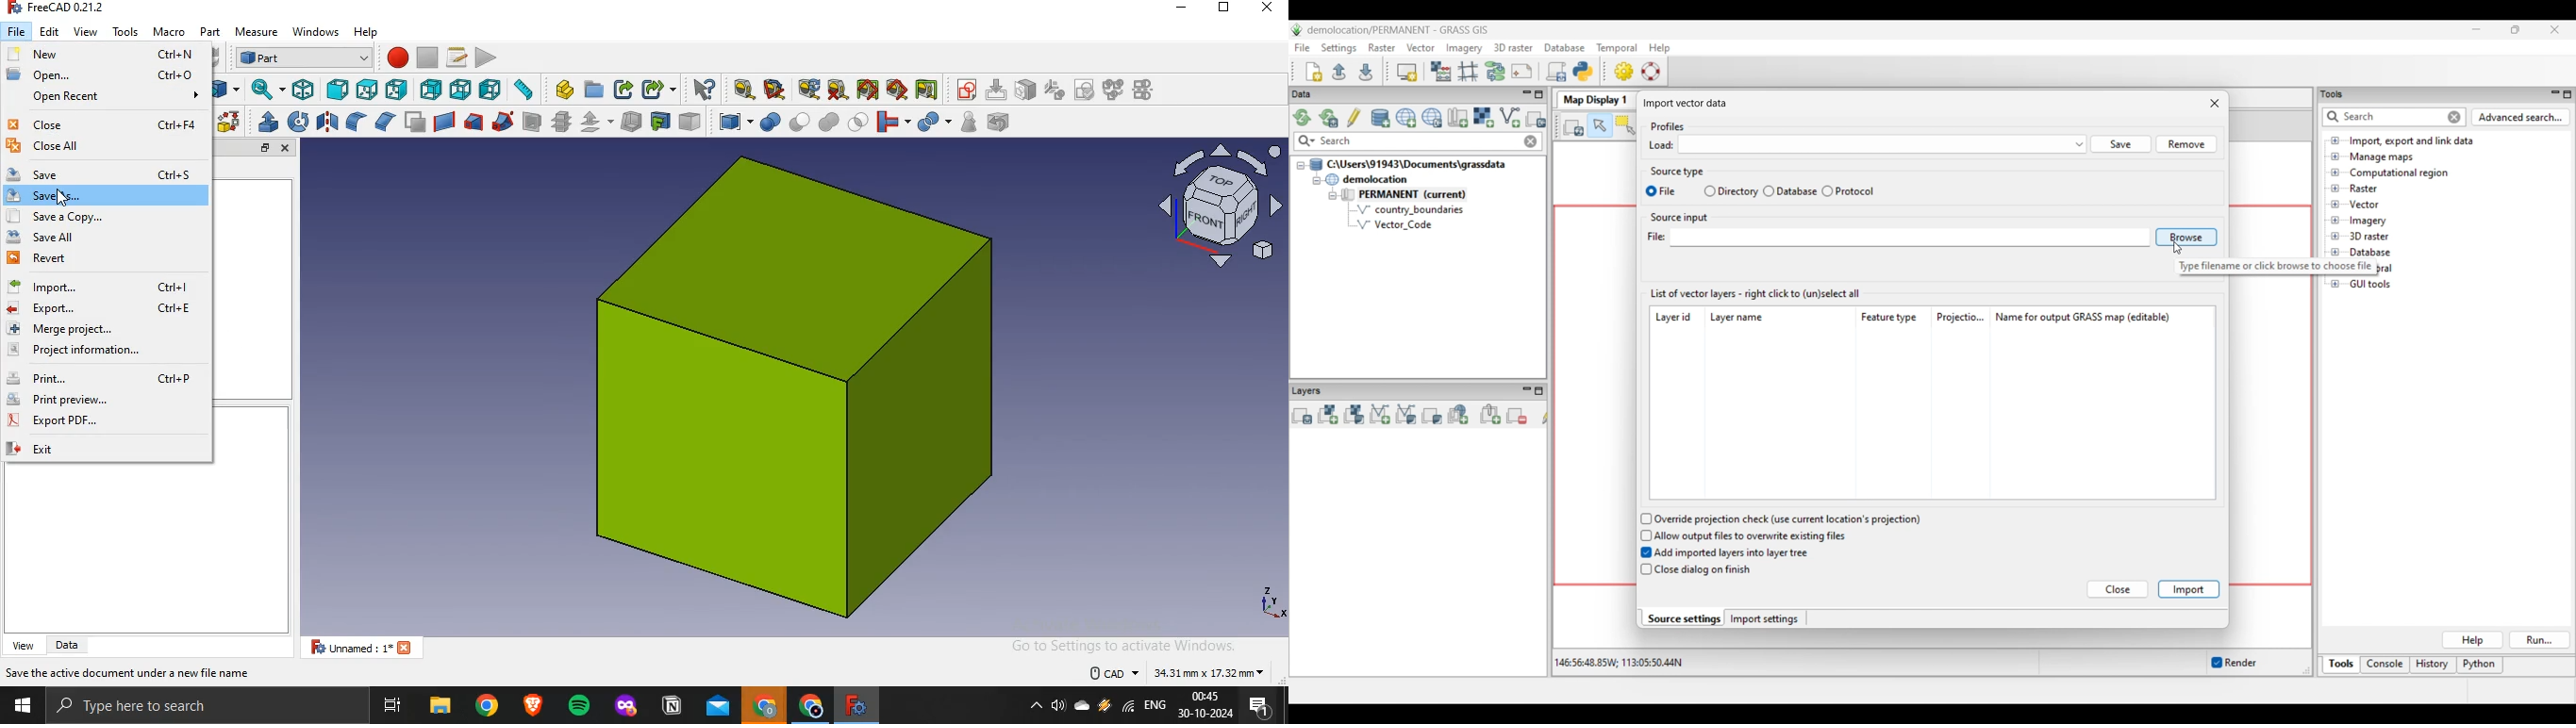  Describe the element at coordinates (430, 90) in the screenshot. I see `rear` at that location.